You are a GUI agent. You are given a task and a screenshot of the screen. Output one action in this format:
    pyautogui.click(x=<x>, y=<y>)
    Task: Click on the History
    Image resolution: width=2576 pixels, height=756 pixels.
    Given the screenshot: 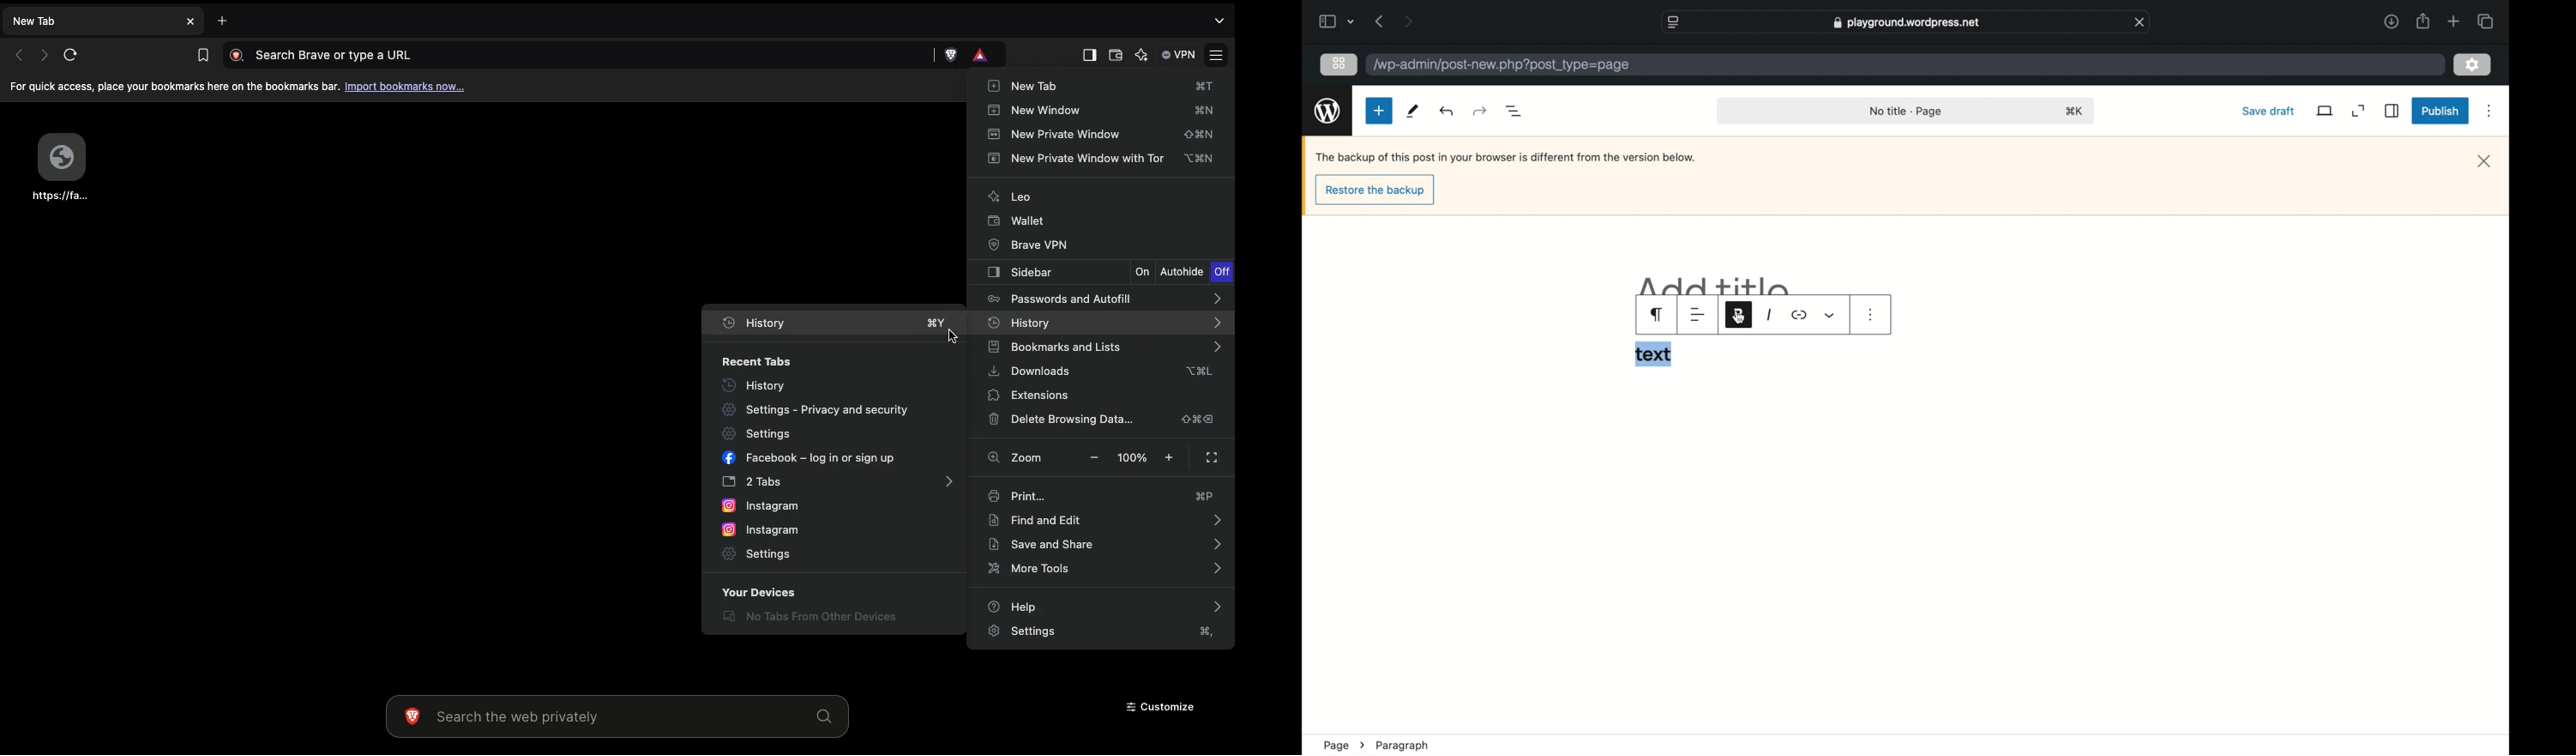 What is the action you would take?
    pyautogui.click(x=758, y=388)
    